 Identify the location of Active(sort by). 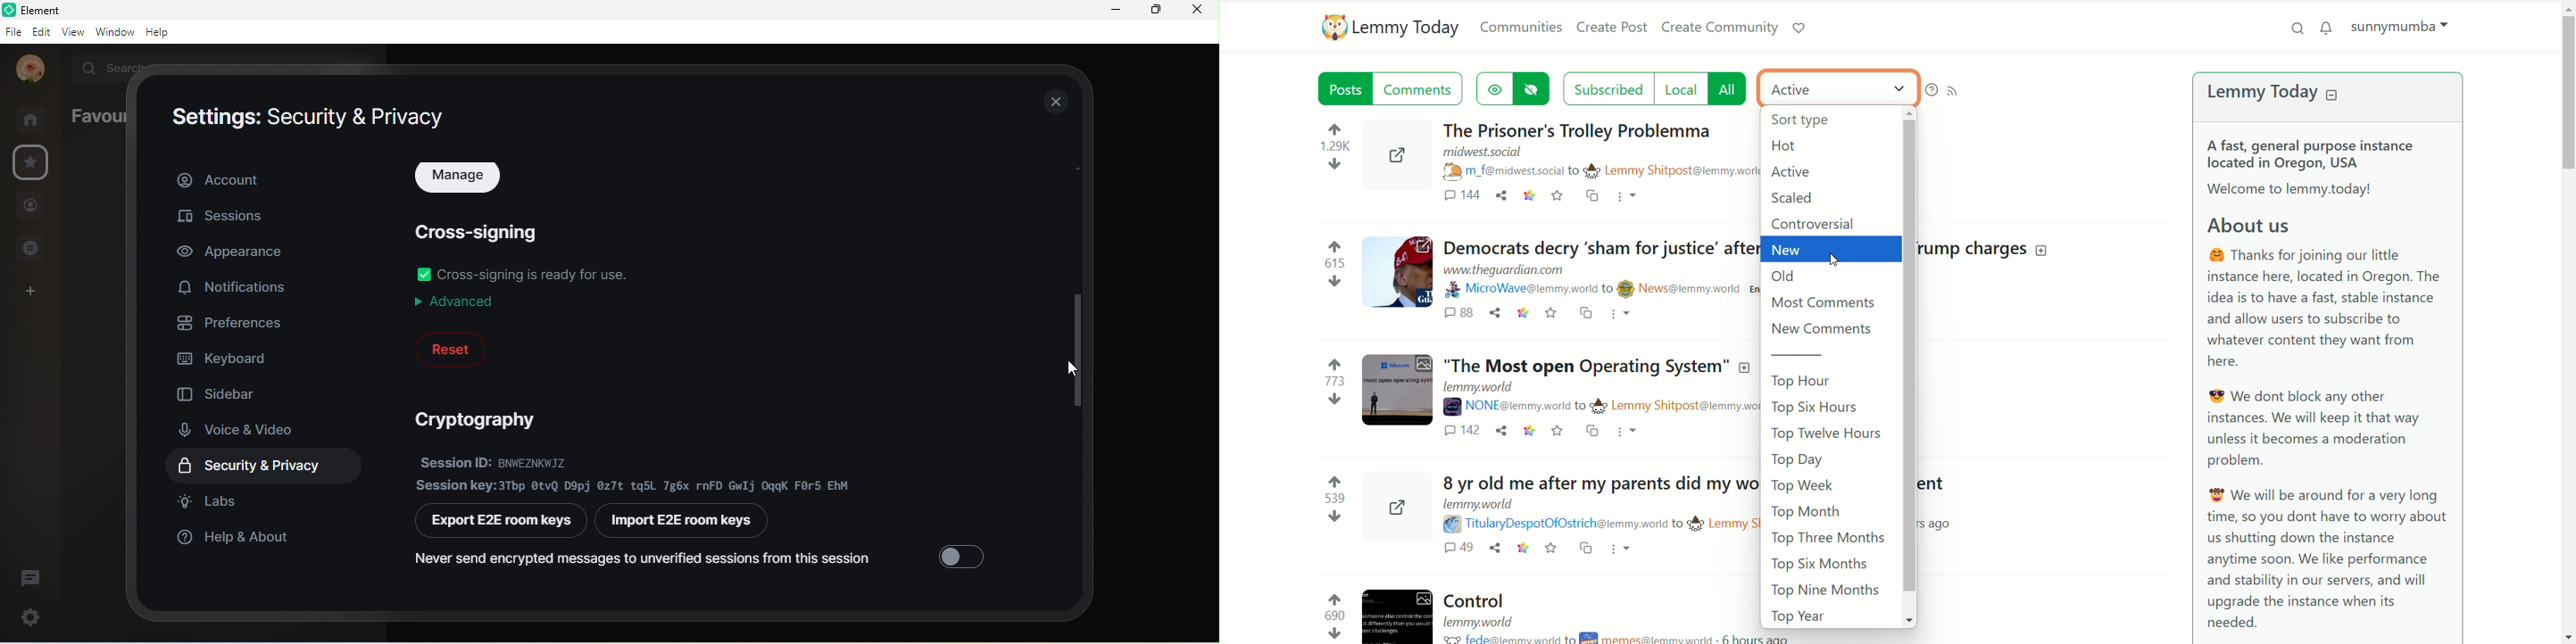
(1836, 90).